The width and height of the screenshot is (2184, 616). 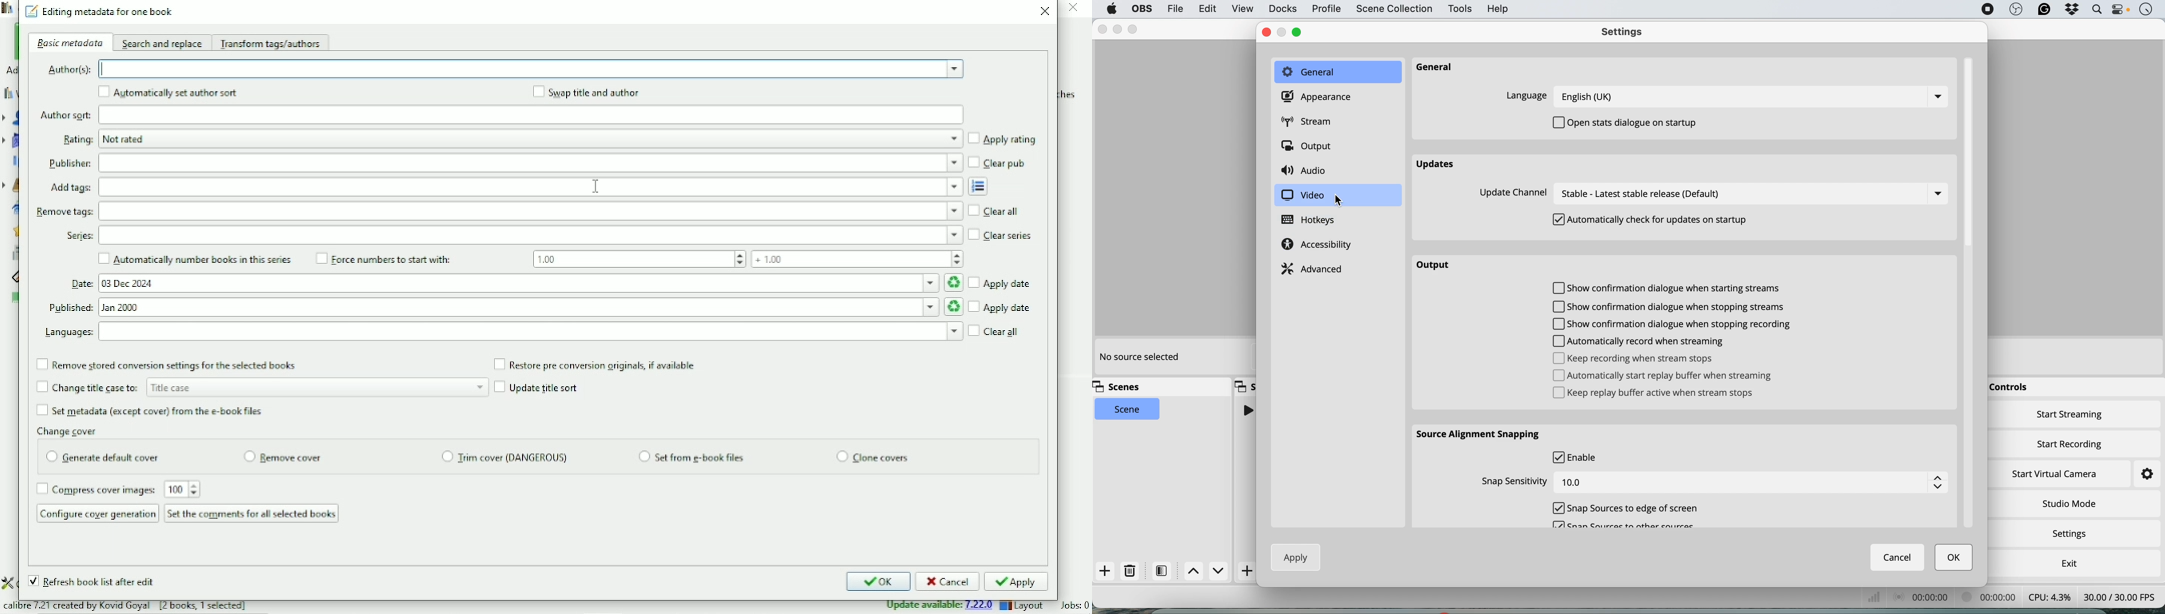 What do you see at coordinates (167, 366) in the screenshot?
I see `Remove stored conversion settings for the selected books` at bounding box center [167, 366].